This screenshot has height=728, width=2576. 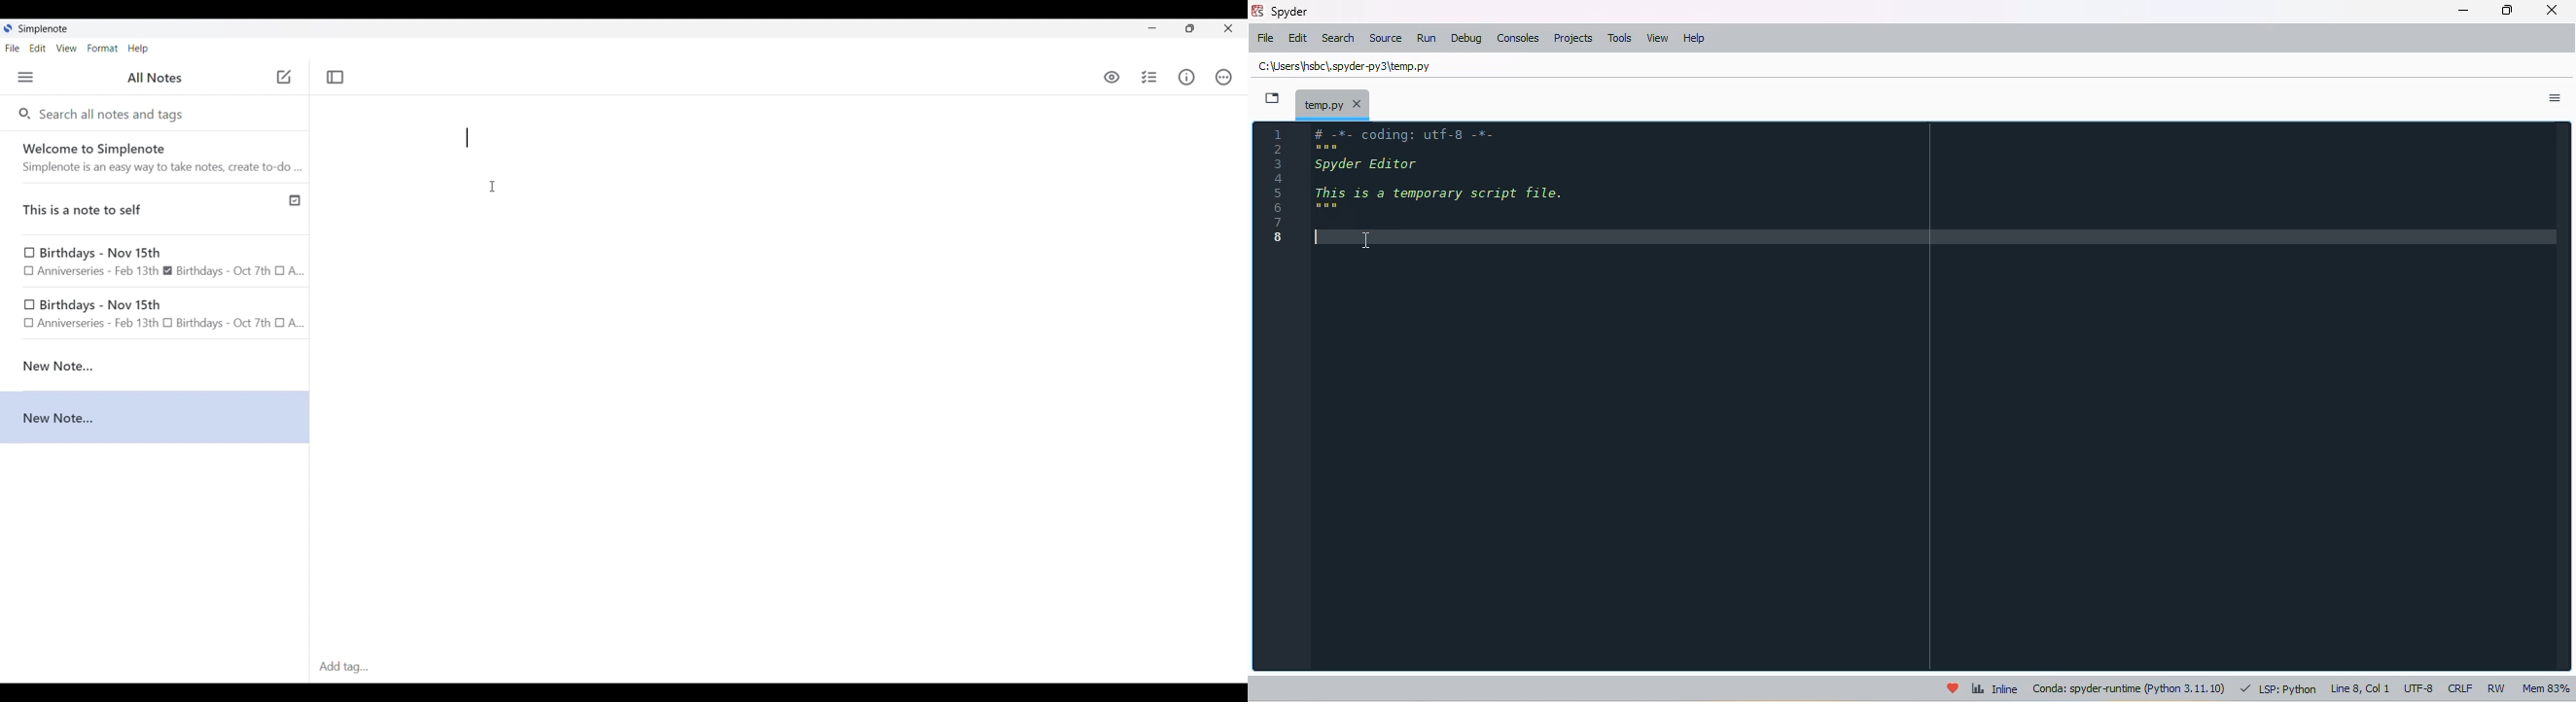 What do you see at coordinates (114, 113) in the screenshot?
I see `Search all notes and tags` at bounding box center [114, 113].